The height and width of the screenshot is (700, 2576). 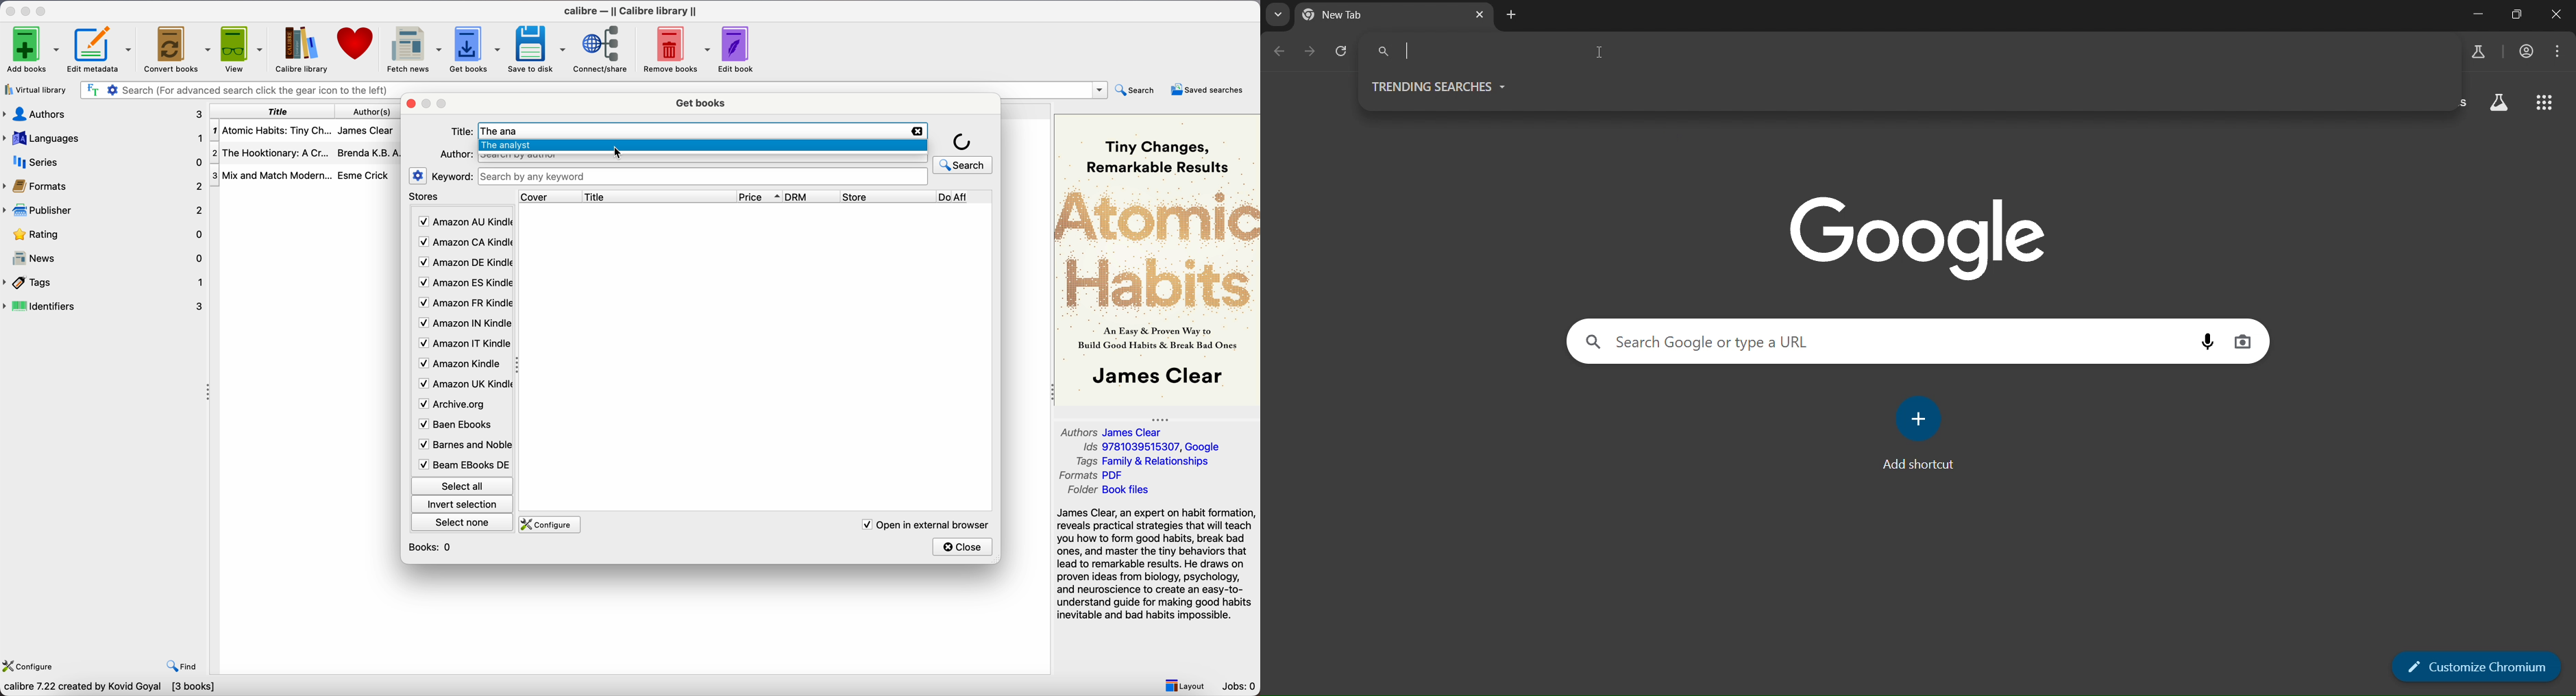 I want to click on close, so click(x=963, y=546).